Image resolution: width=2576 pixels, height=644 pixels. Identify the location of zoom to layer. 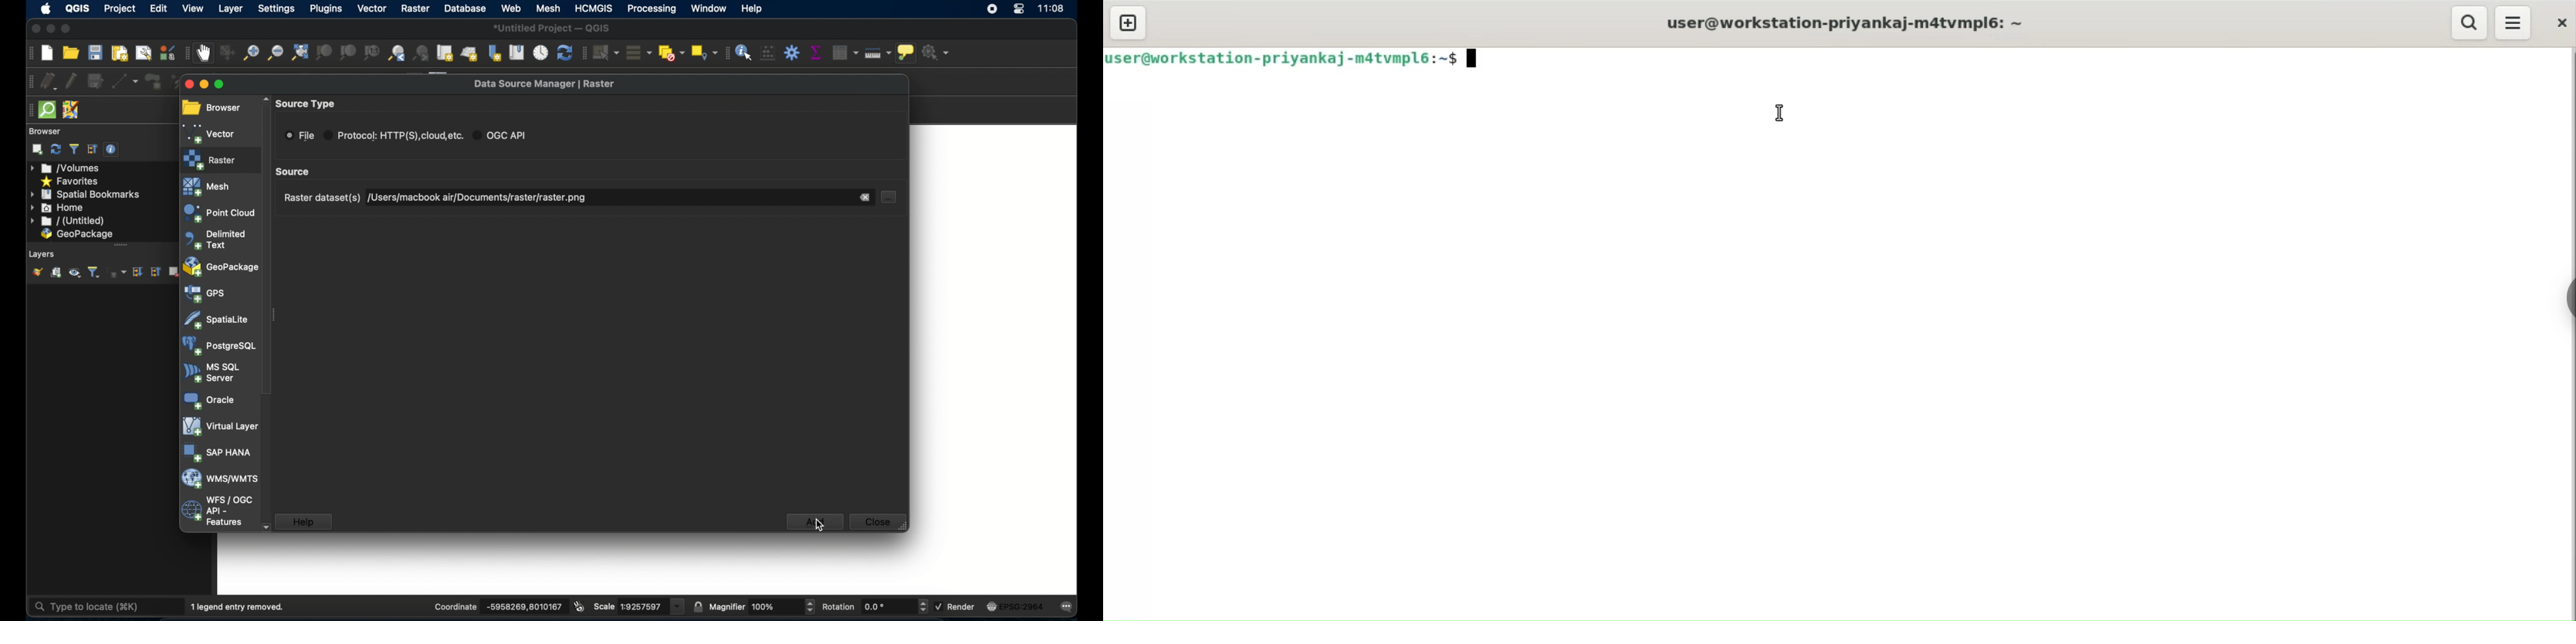
(347, 52).